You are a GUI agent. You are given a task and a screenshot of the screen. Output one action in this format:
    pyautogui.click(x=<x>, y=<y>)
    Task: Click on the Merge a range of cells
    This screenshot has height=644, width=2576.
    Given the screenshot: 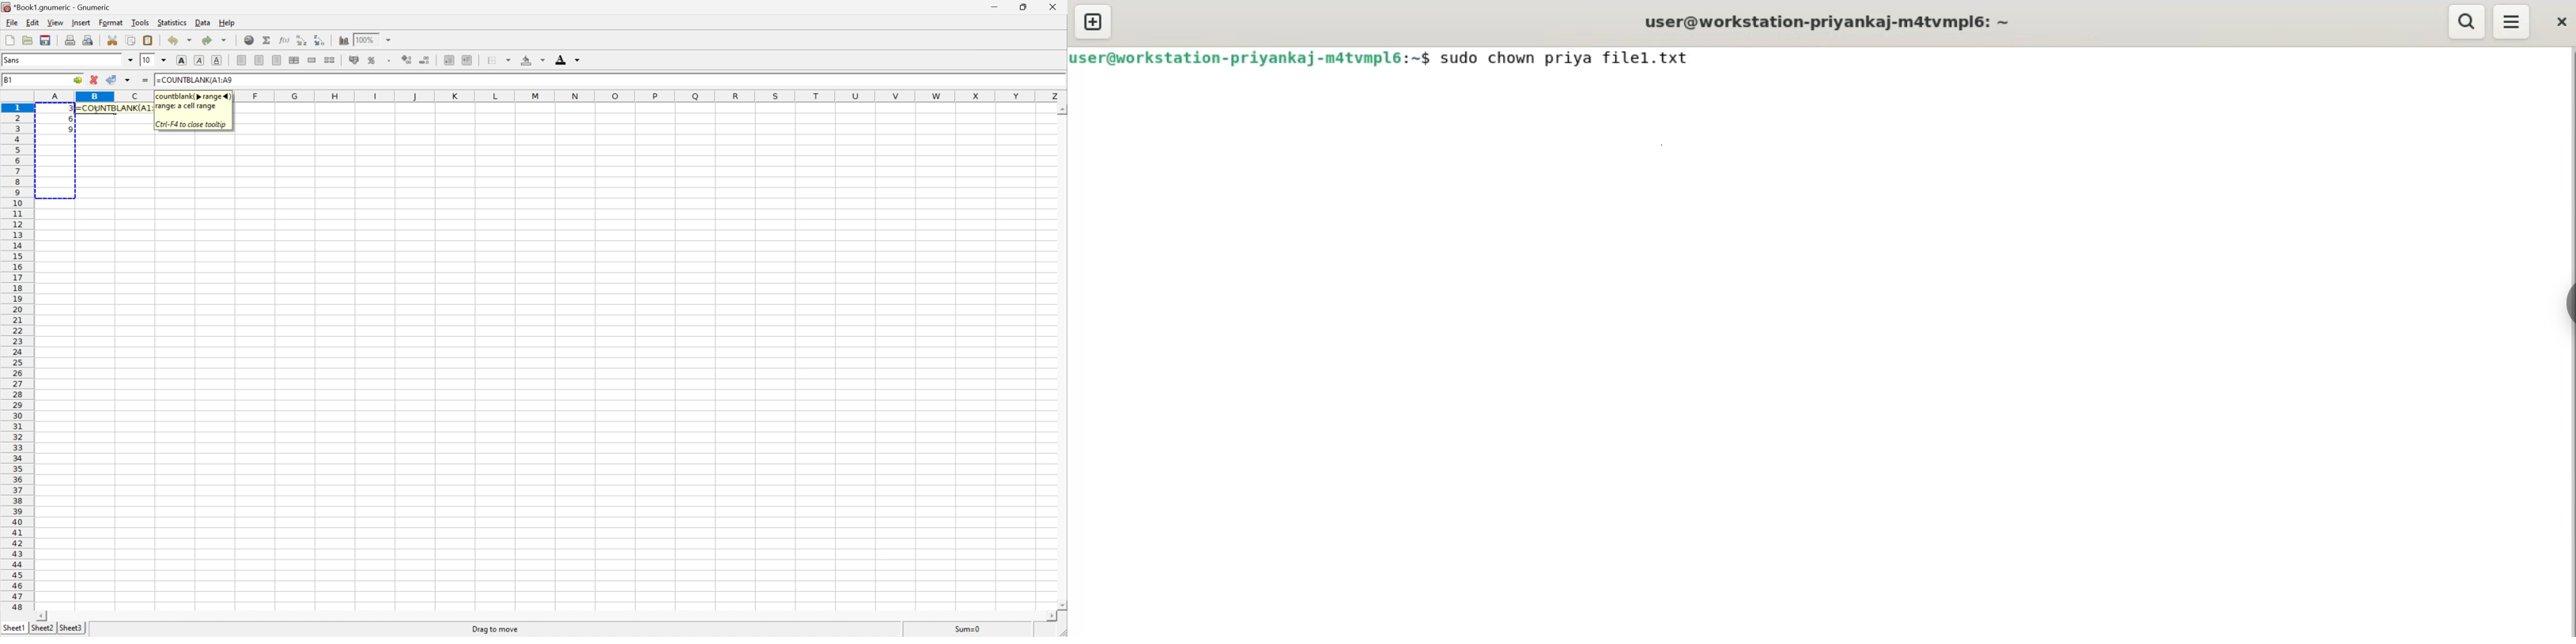 What is the action you would take?
    pyautogui.click(x=312, y=60)
    